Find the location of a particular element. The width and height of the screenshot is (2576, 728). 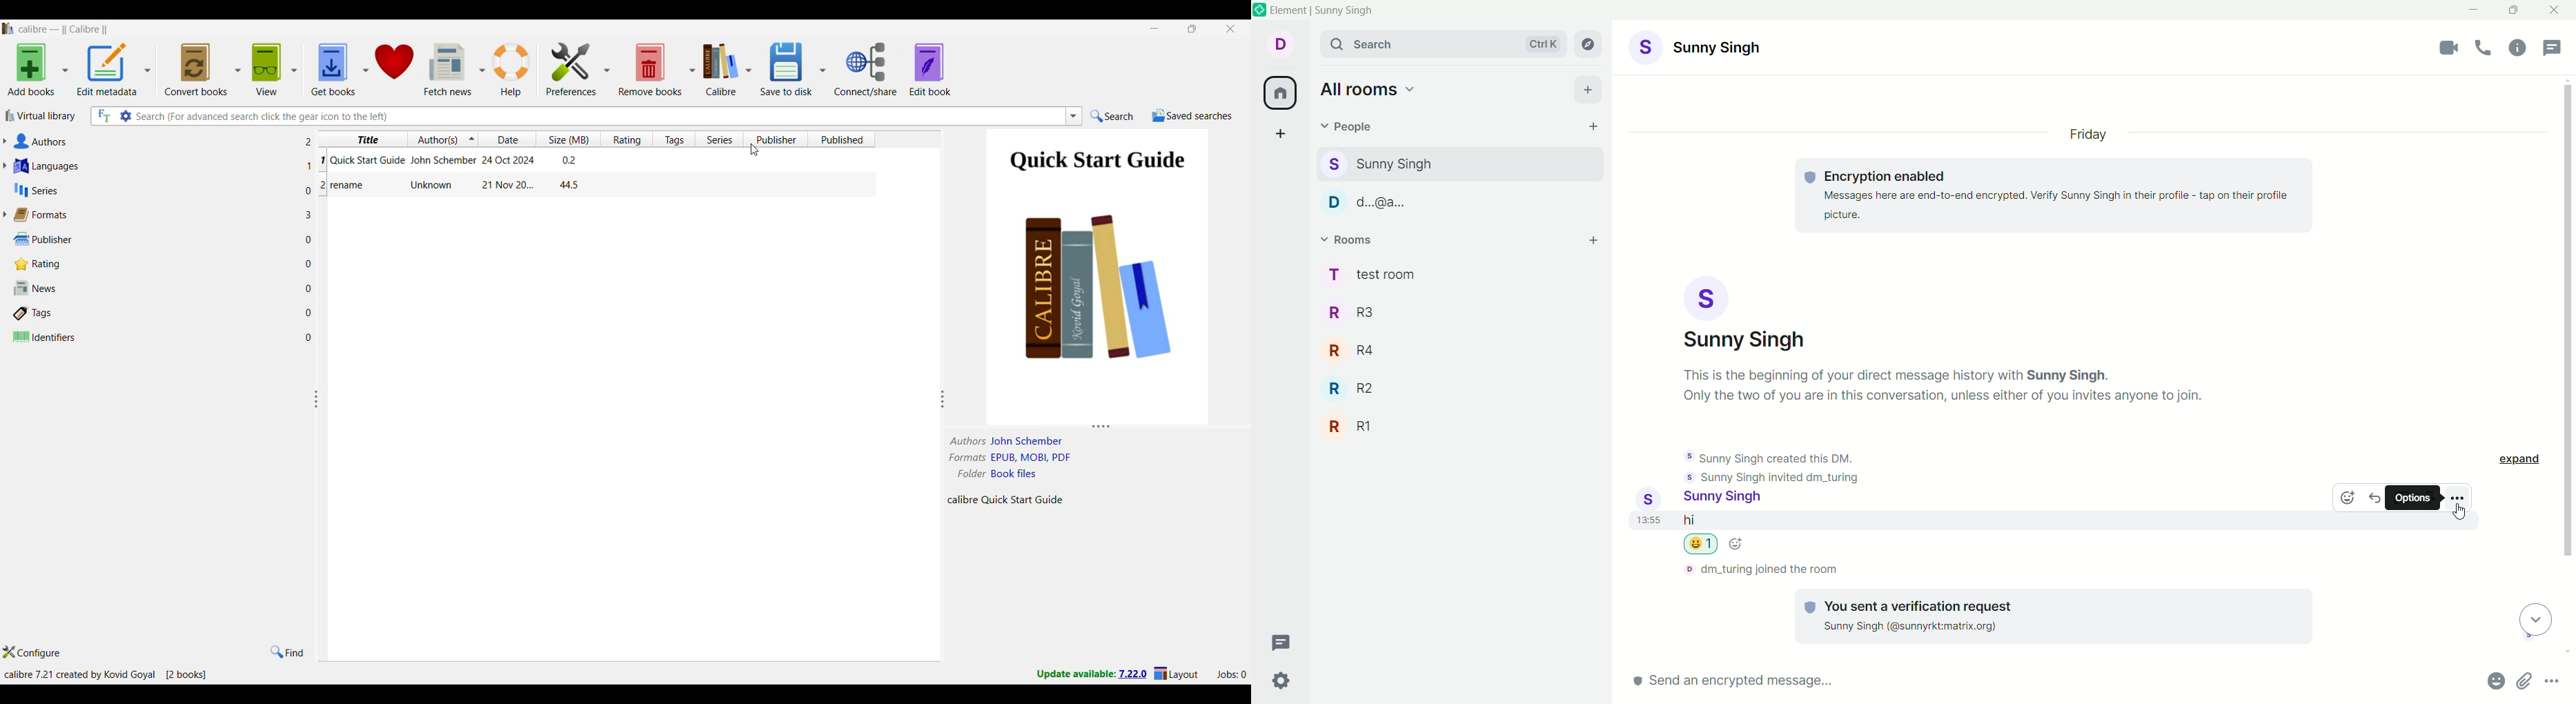

Search is located at coordinates (1112, 115).